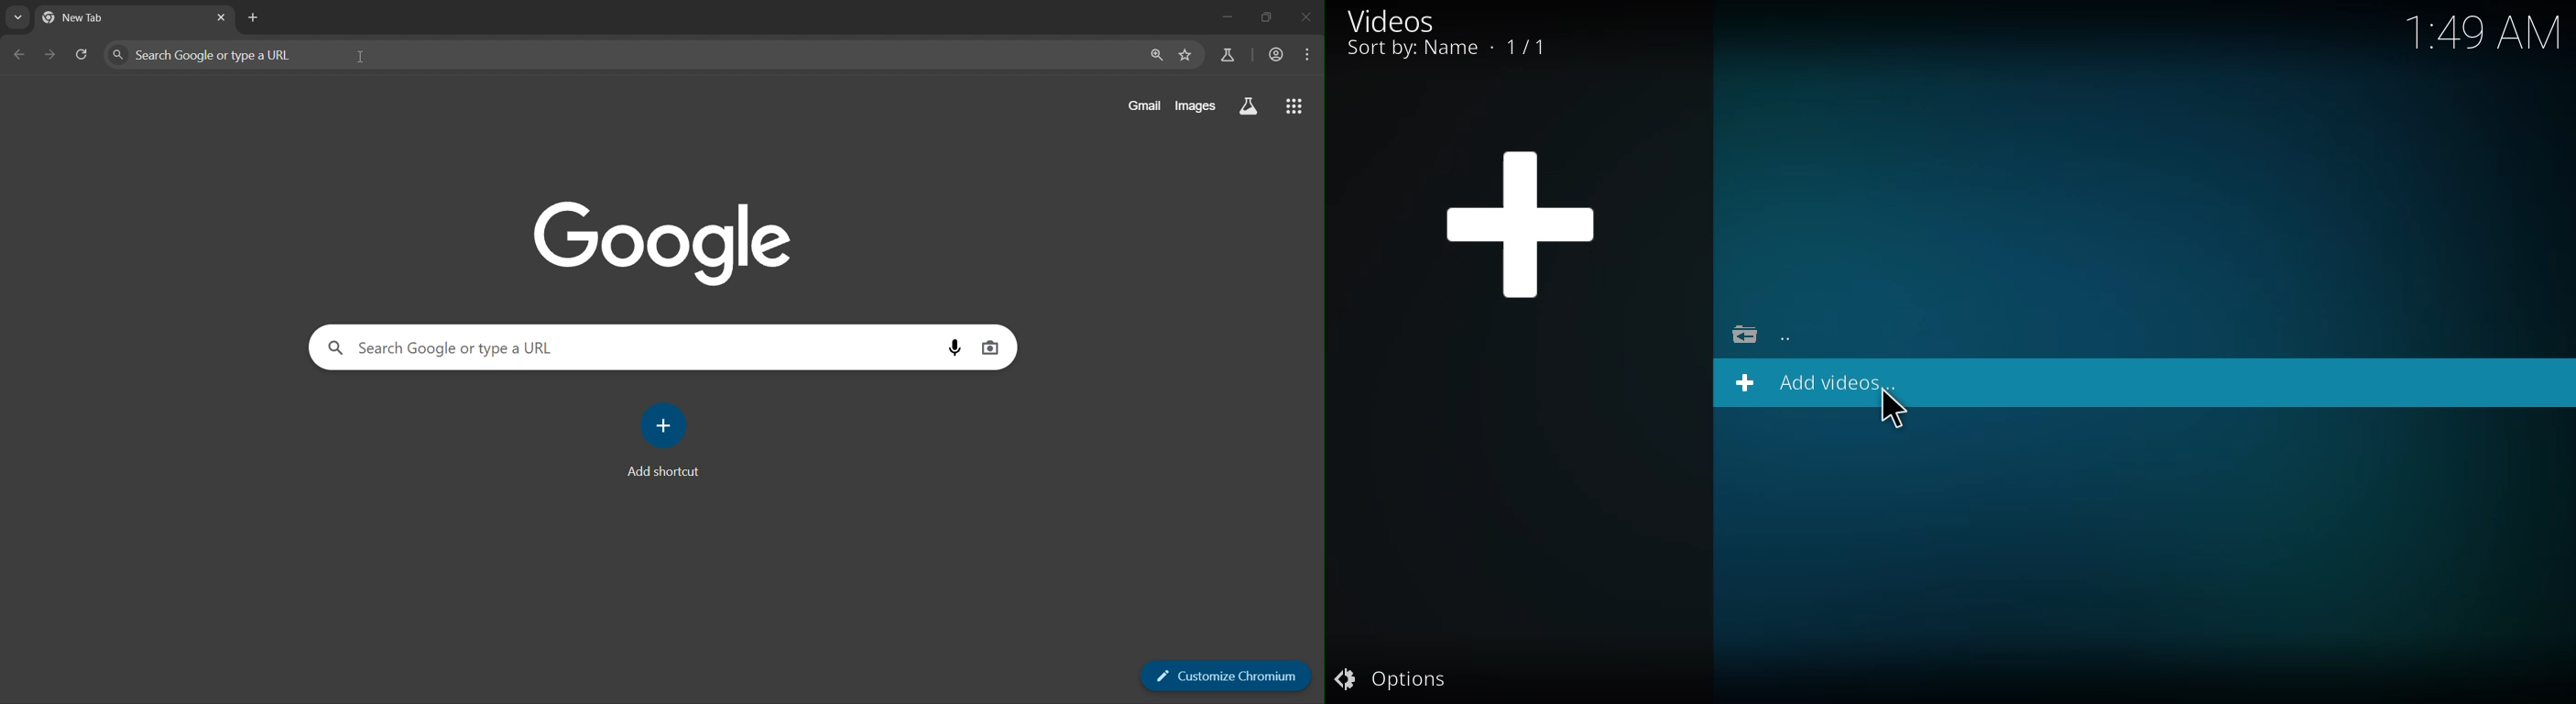  I want to click on cursor, so click(363, 58).